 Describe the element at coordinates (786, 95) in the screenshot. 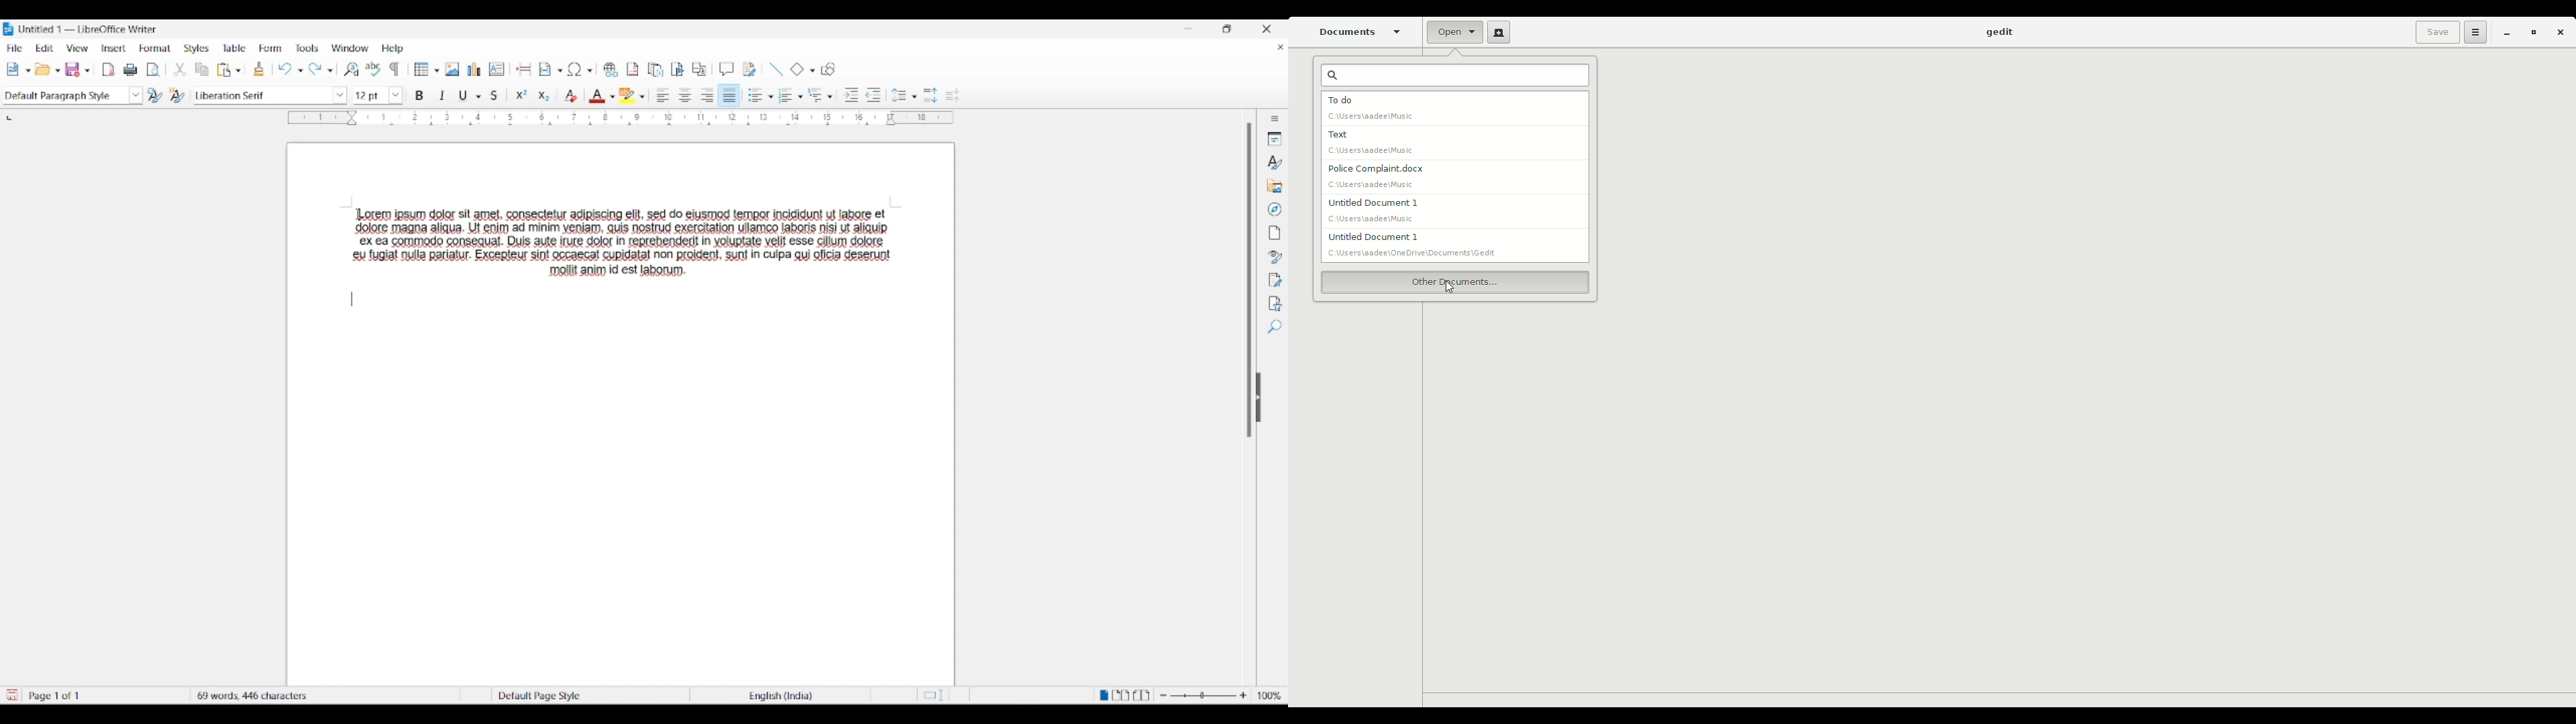

I see `Selected toggle ordered list` at that location.